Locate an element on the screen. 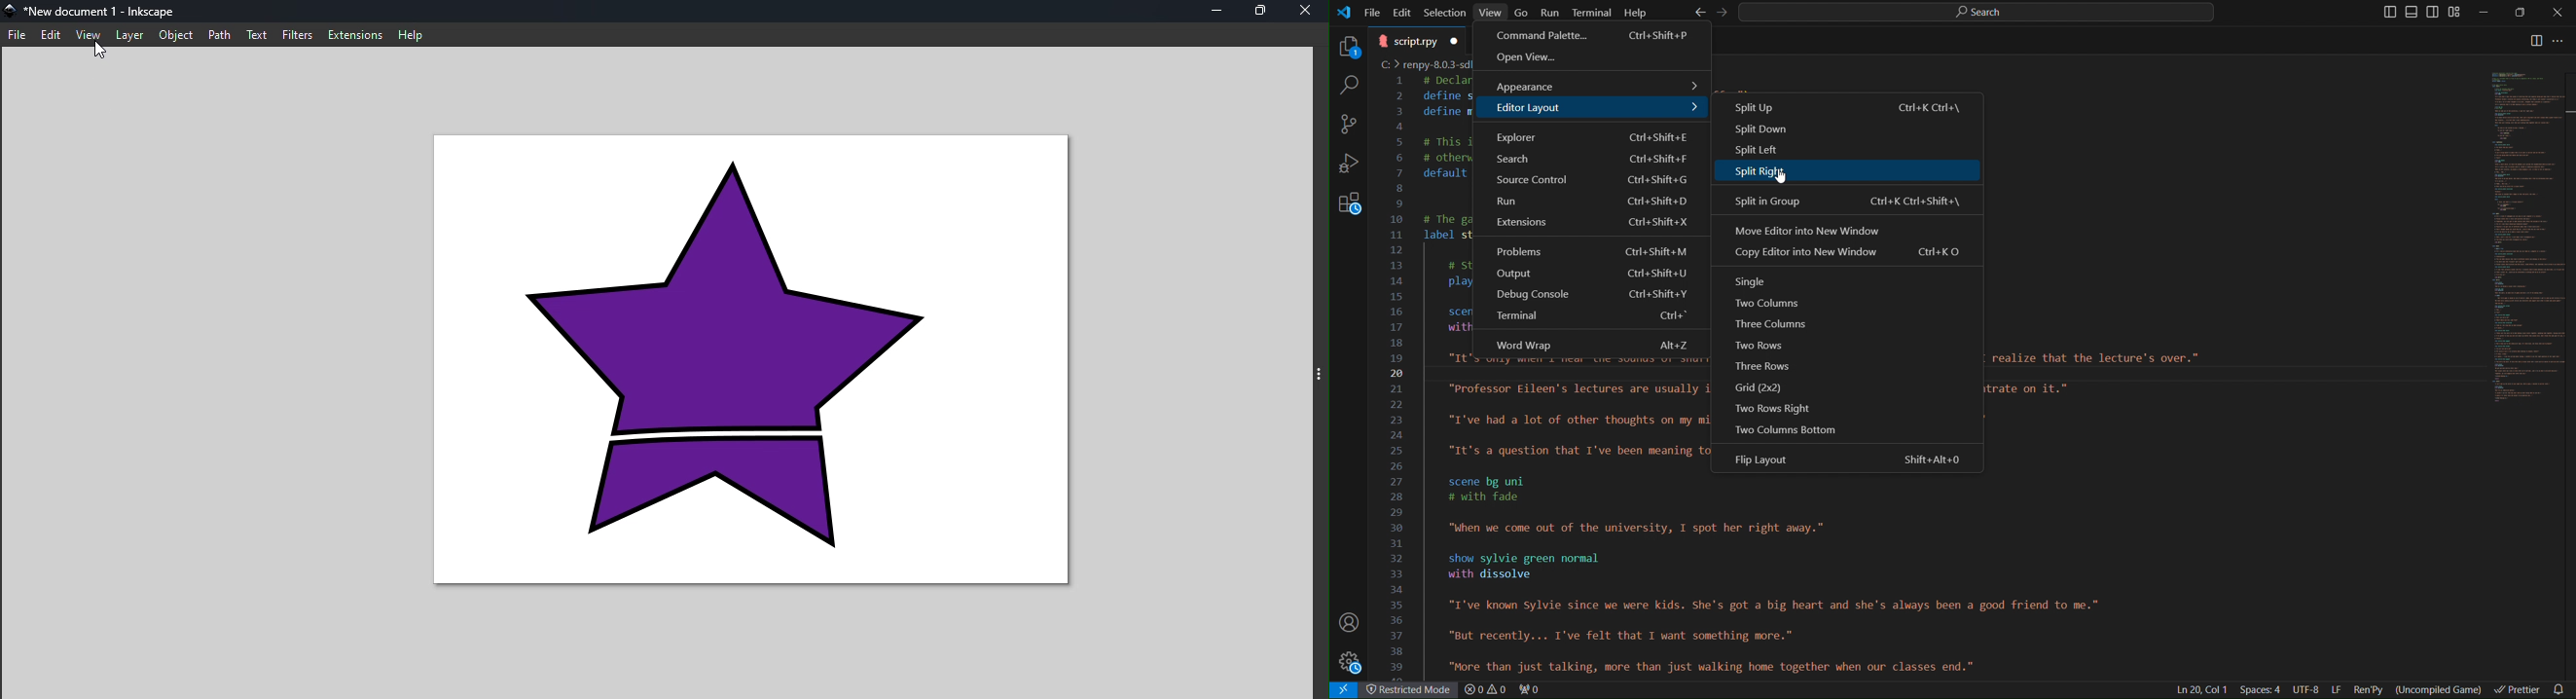 Image resolution: width=2576 pixels, height=700 pixels. Single is located at coordinates (1755, 279).